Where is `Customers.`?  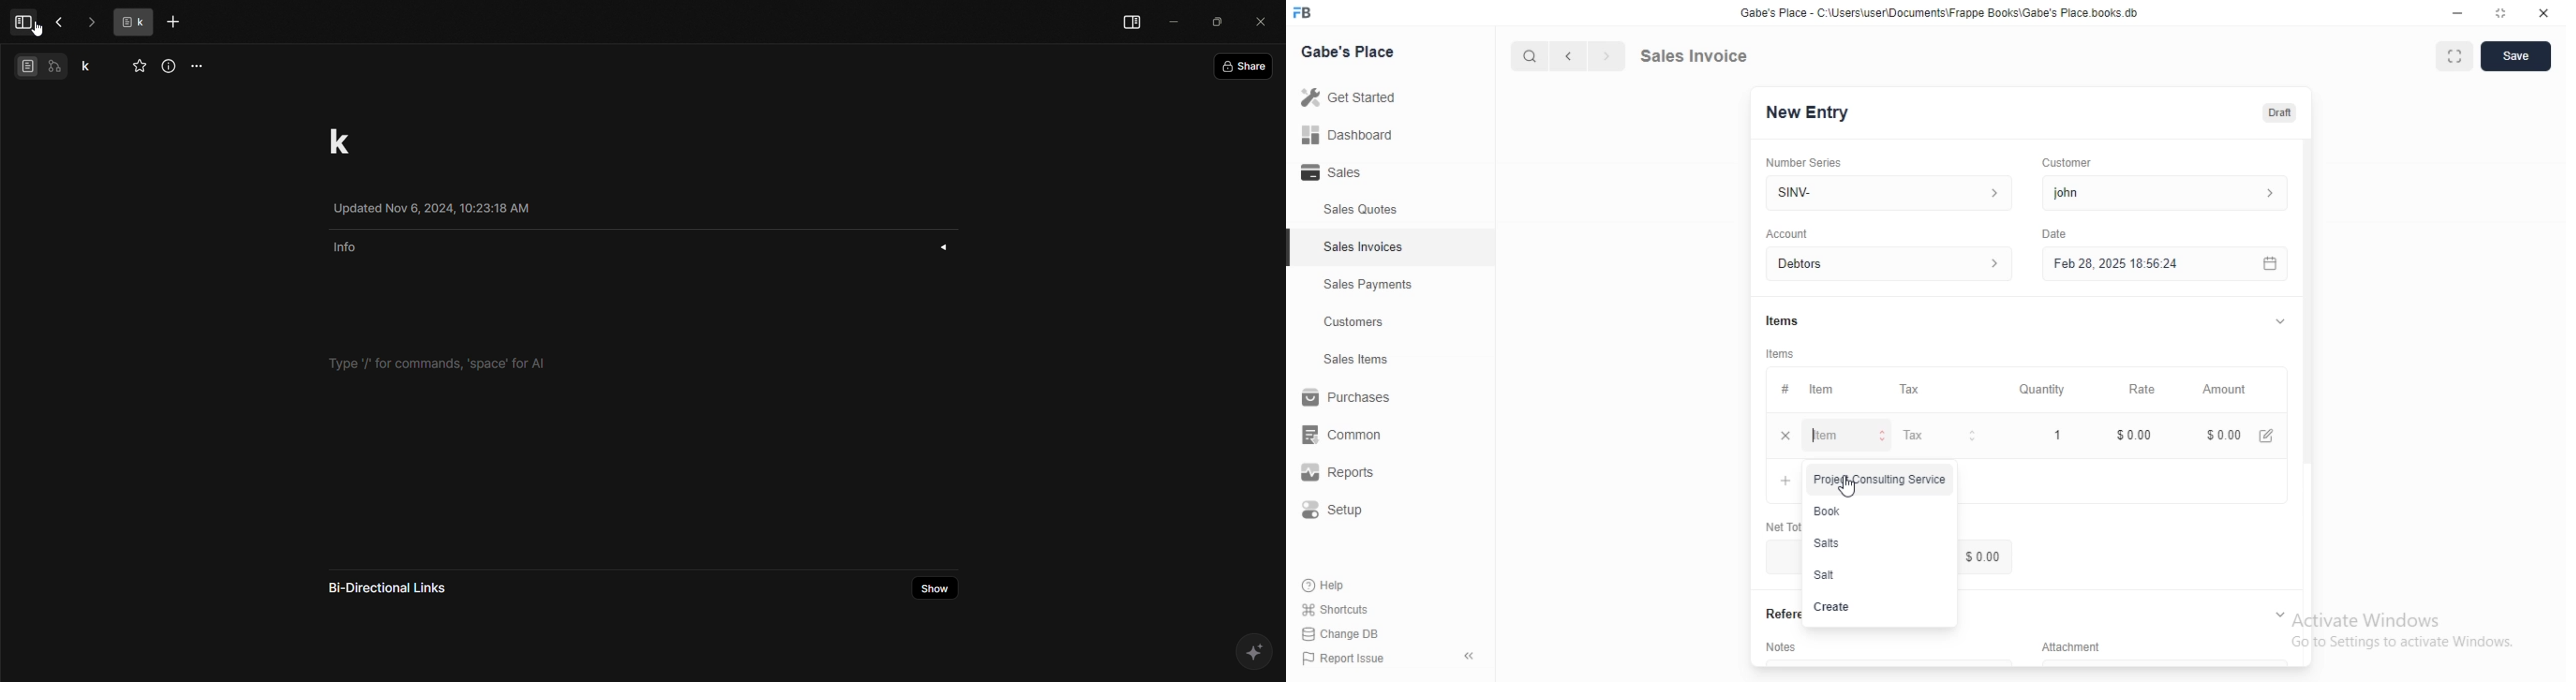 Customers. is located at coordinates (1348, 324).